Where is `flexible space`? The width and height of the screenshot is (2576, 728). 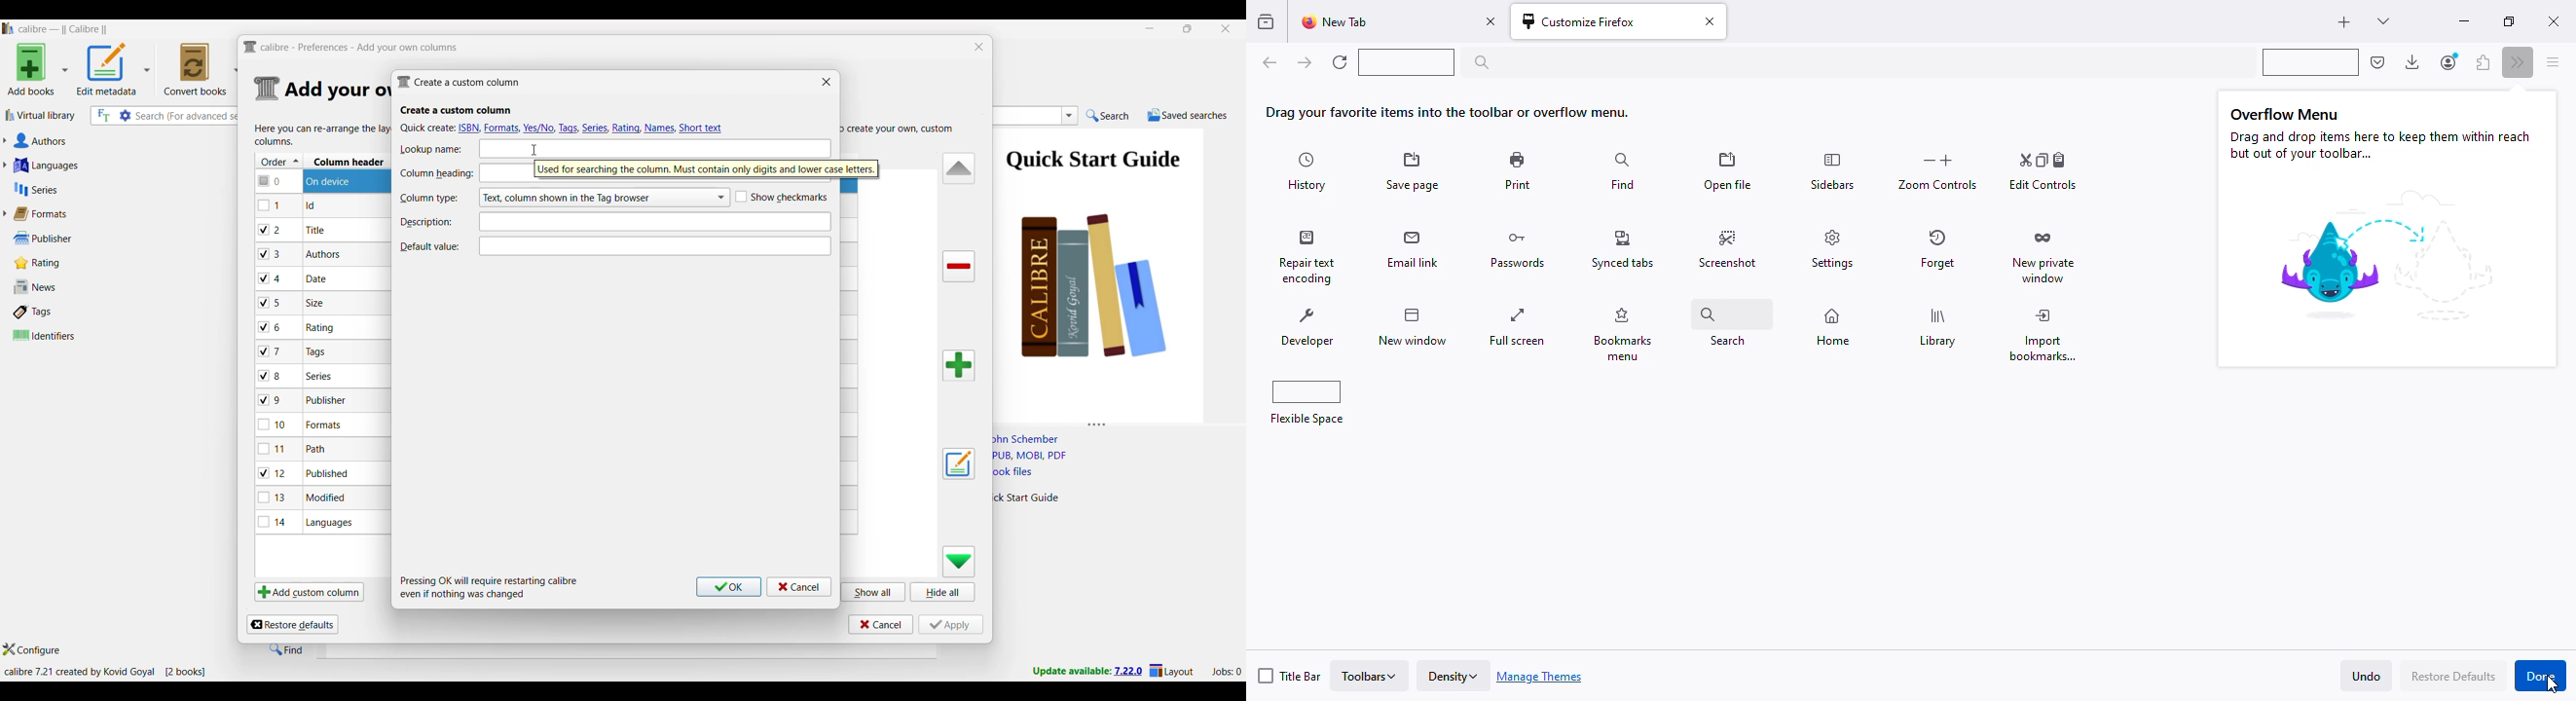 flexible space is located at coordinates (1307, 402).